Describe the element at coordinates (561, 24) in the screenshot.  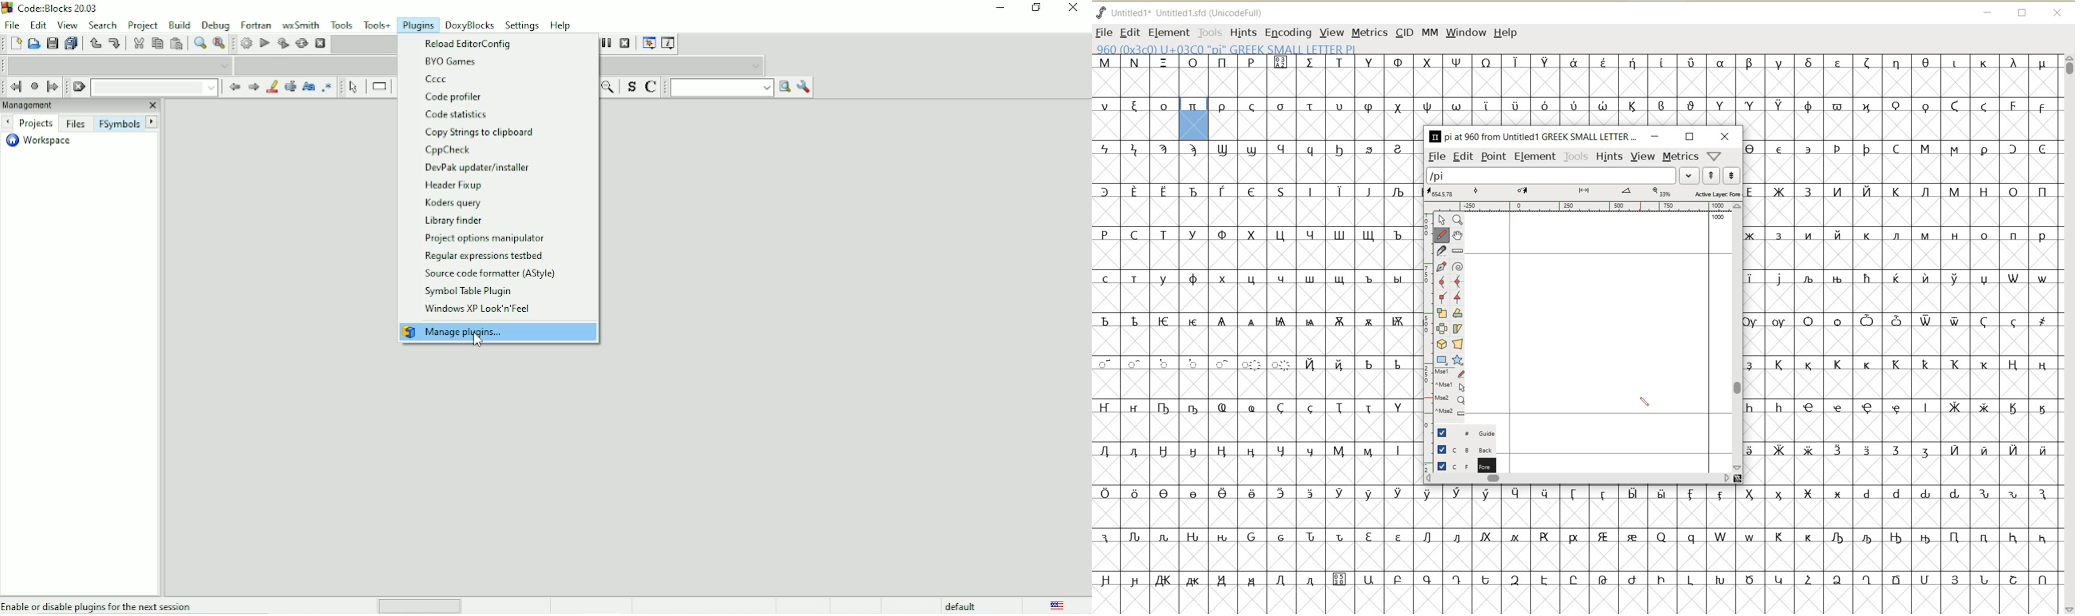
I see `Help` at that location.